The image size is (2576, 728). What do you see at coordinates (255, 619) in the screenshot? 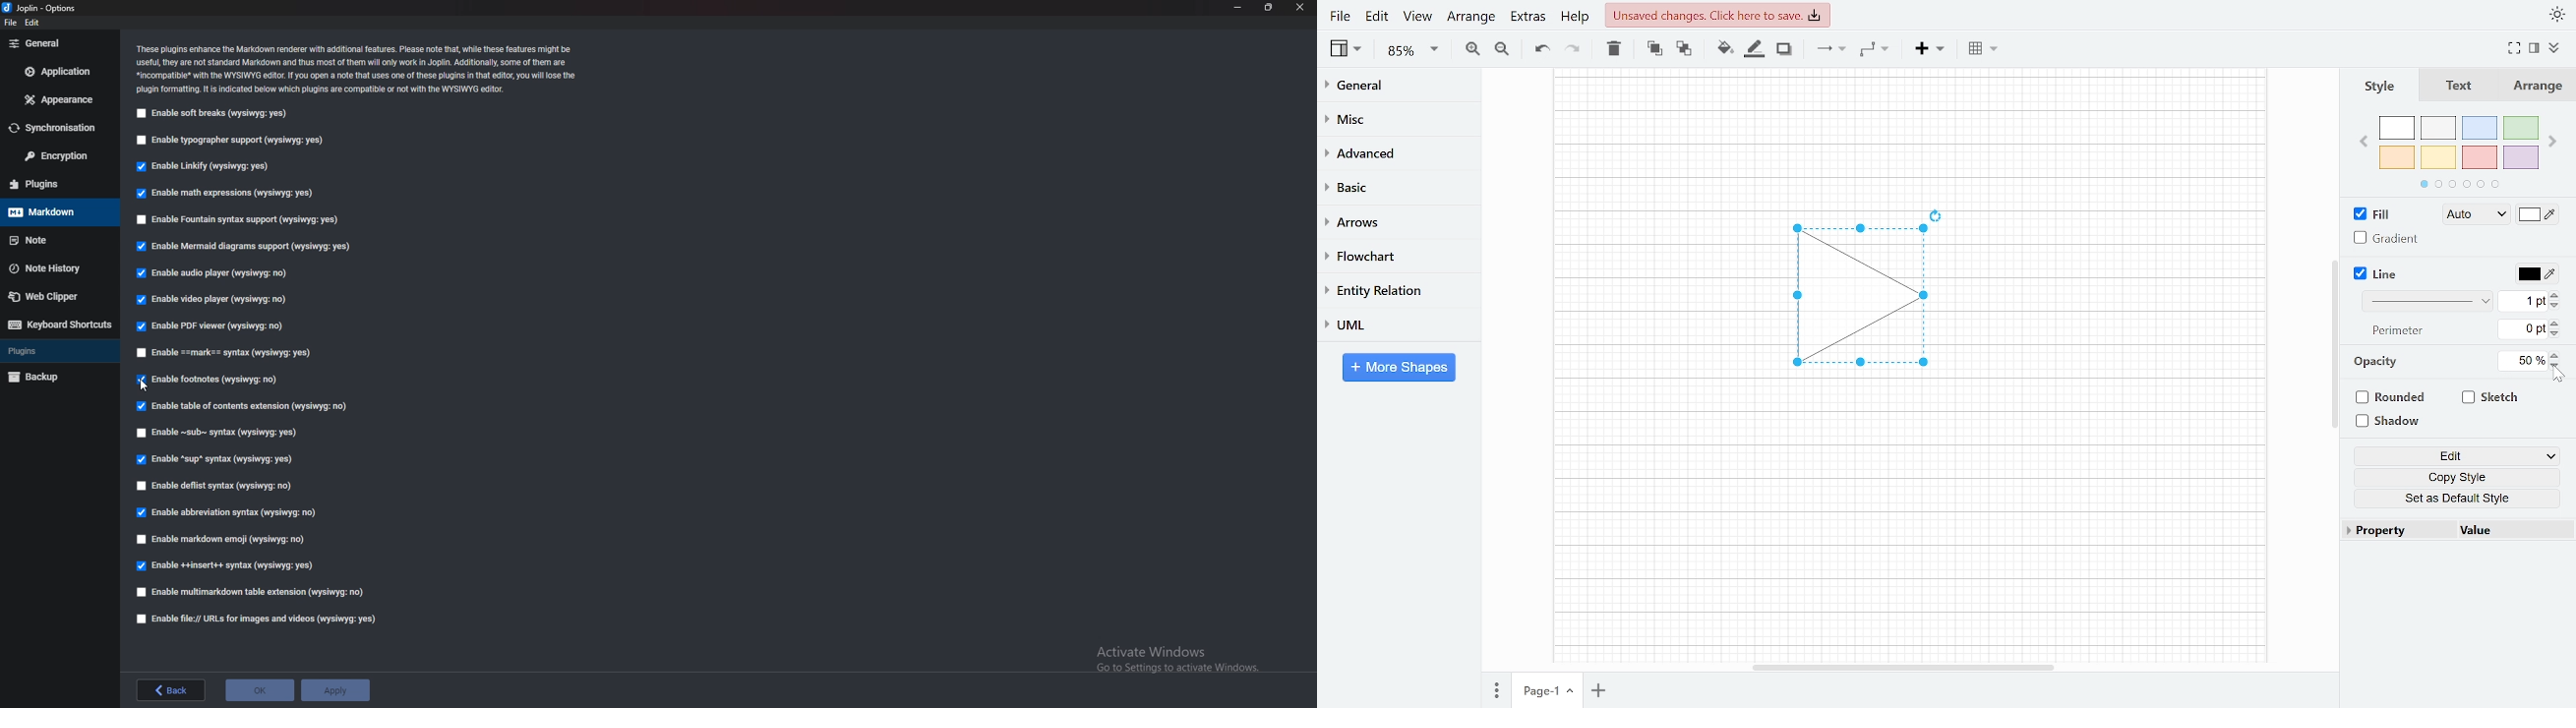
I see `Enable file urls for images and videos` at bounding box center [255, 619].